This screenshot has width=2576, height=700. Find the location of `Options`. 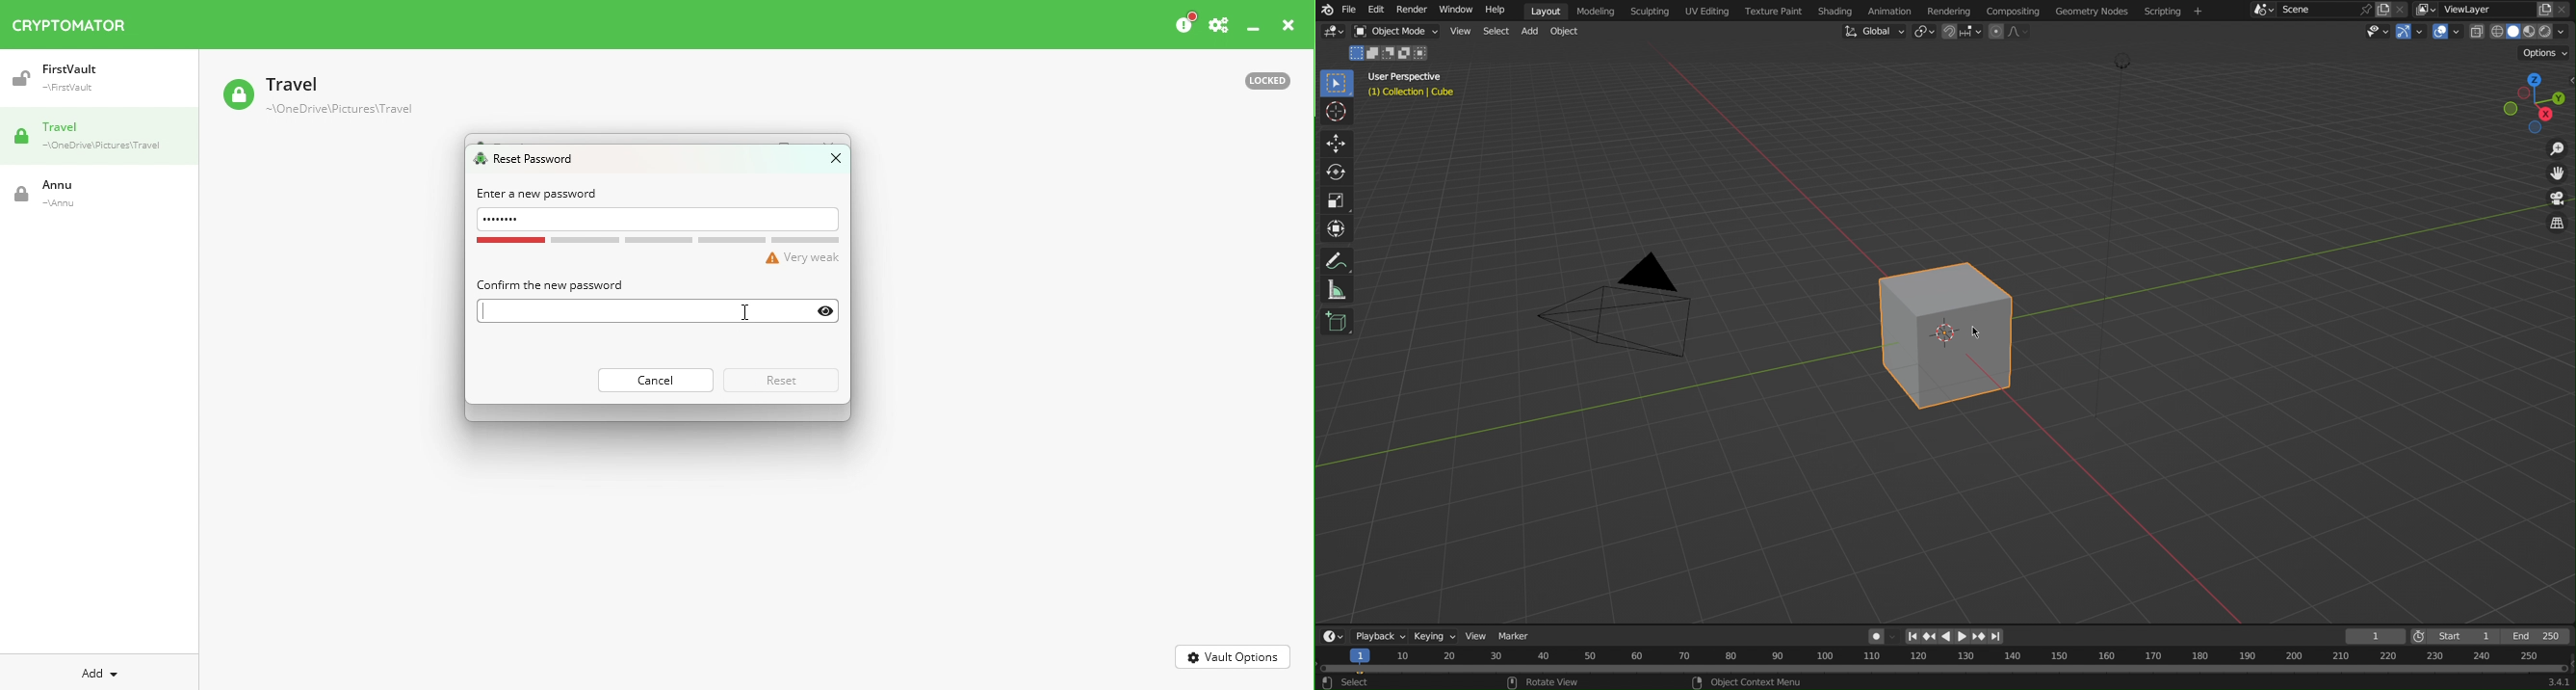

Options is located at coordinates (2543, 54).